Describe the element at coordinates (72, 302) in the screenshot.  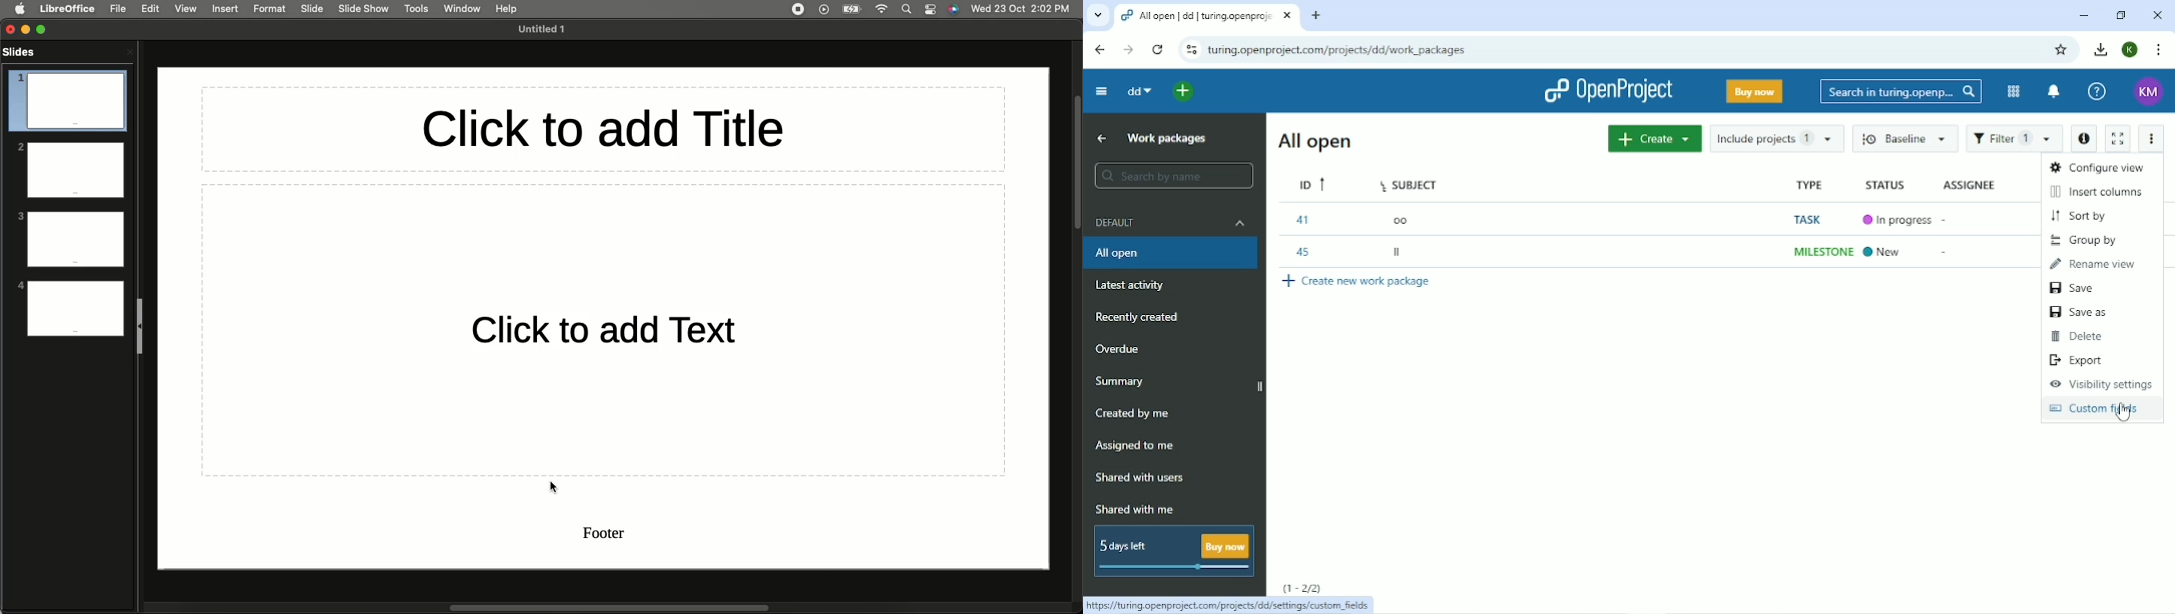
I see `4` at that location.